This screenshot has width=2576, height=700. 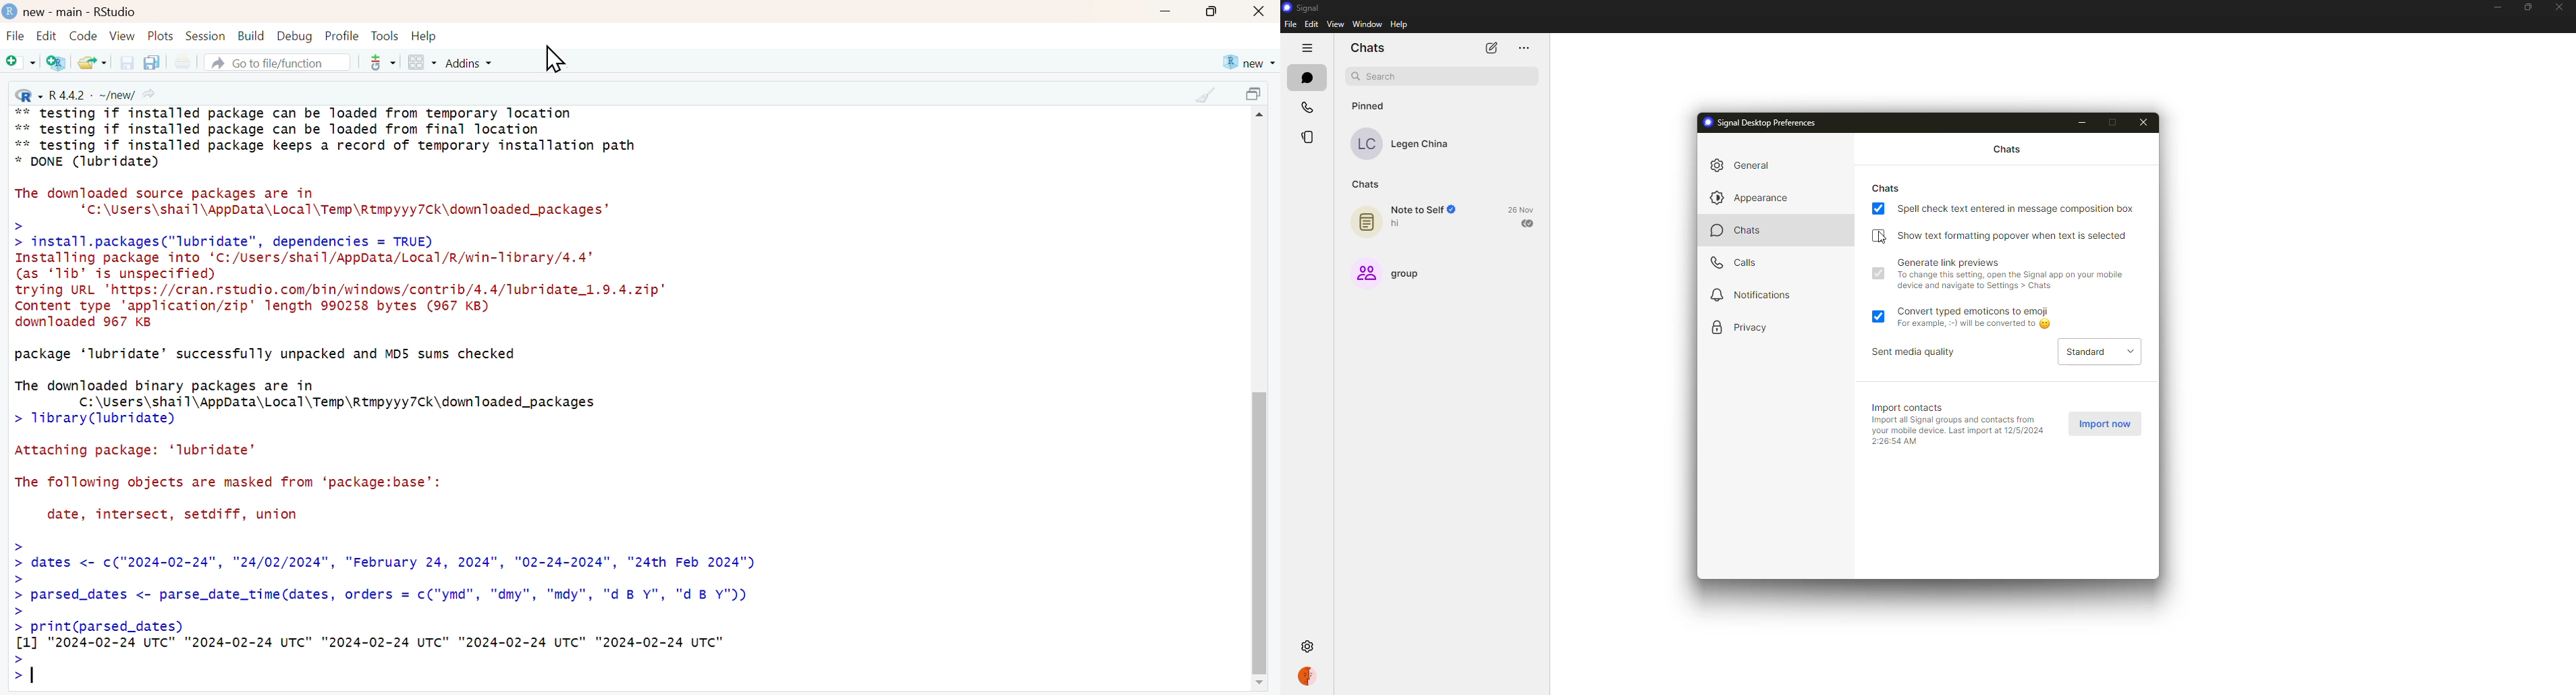 I want to click on ** testing if installed package can be loaded from temporary location

** testing if installed package can be loaded from final location

** testing if installed package keeps a record of temporary installation path
* DONE (lubridate), so click(x=332, y=138).